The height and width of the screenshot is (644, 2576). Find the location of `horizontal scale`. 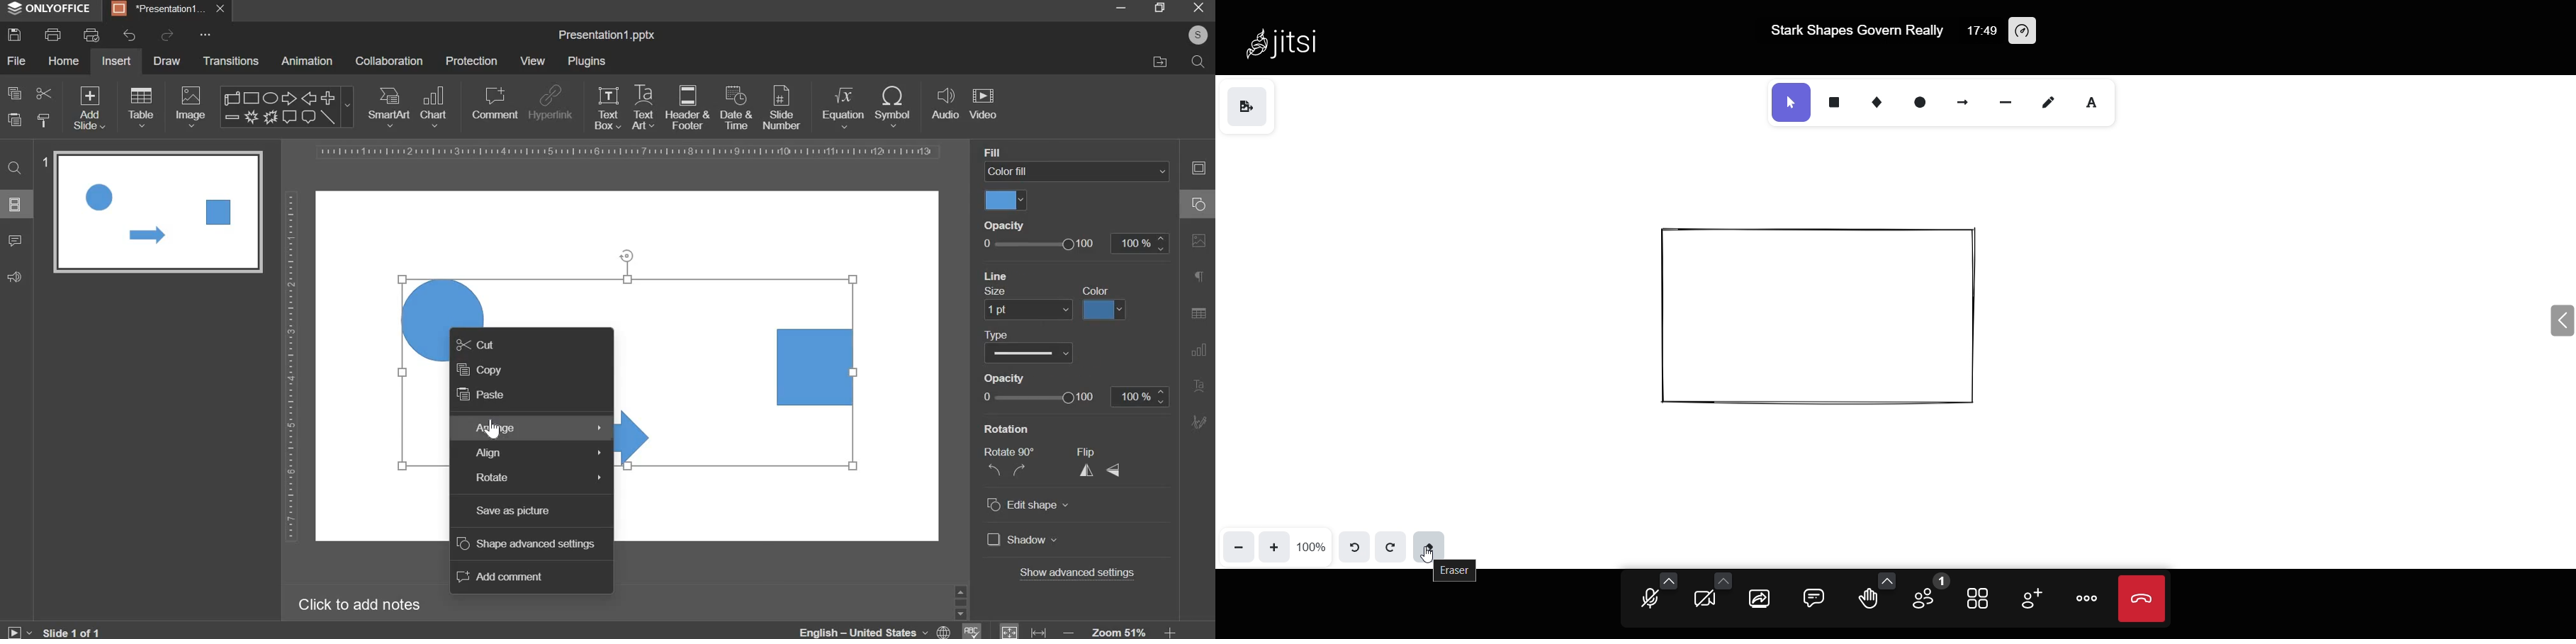

horizontal scale is located at coordinates (630, 152).